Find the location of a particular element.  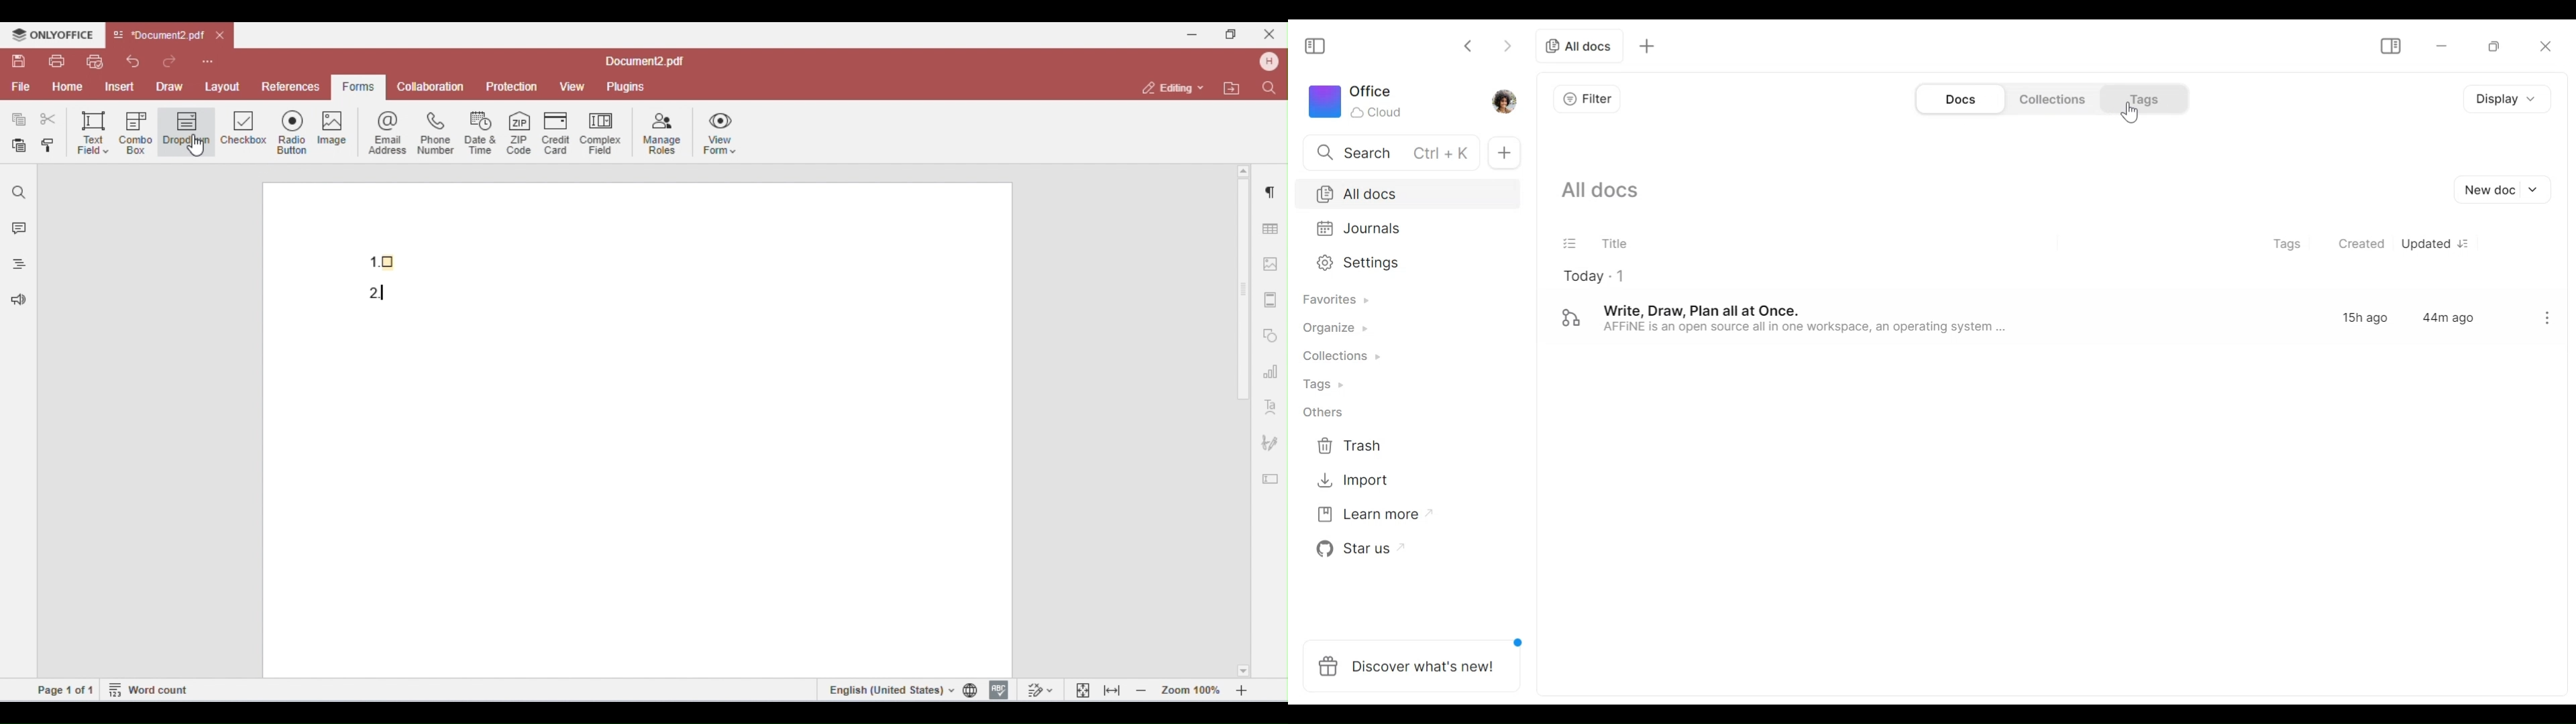

Today - 1 is located at coordinates (1595, 277).